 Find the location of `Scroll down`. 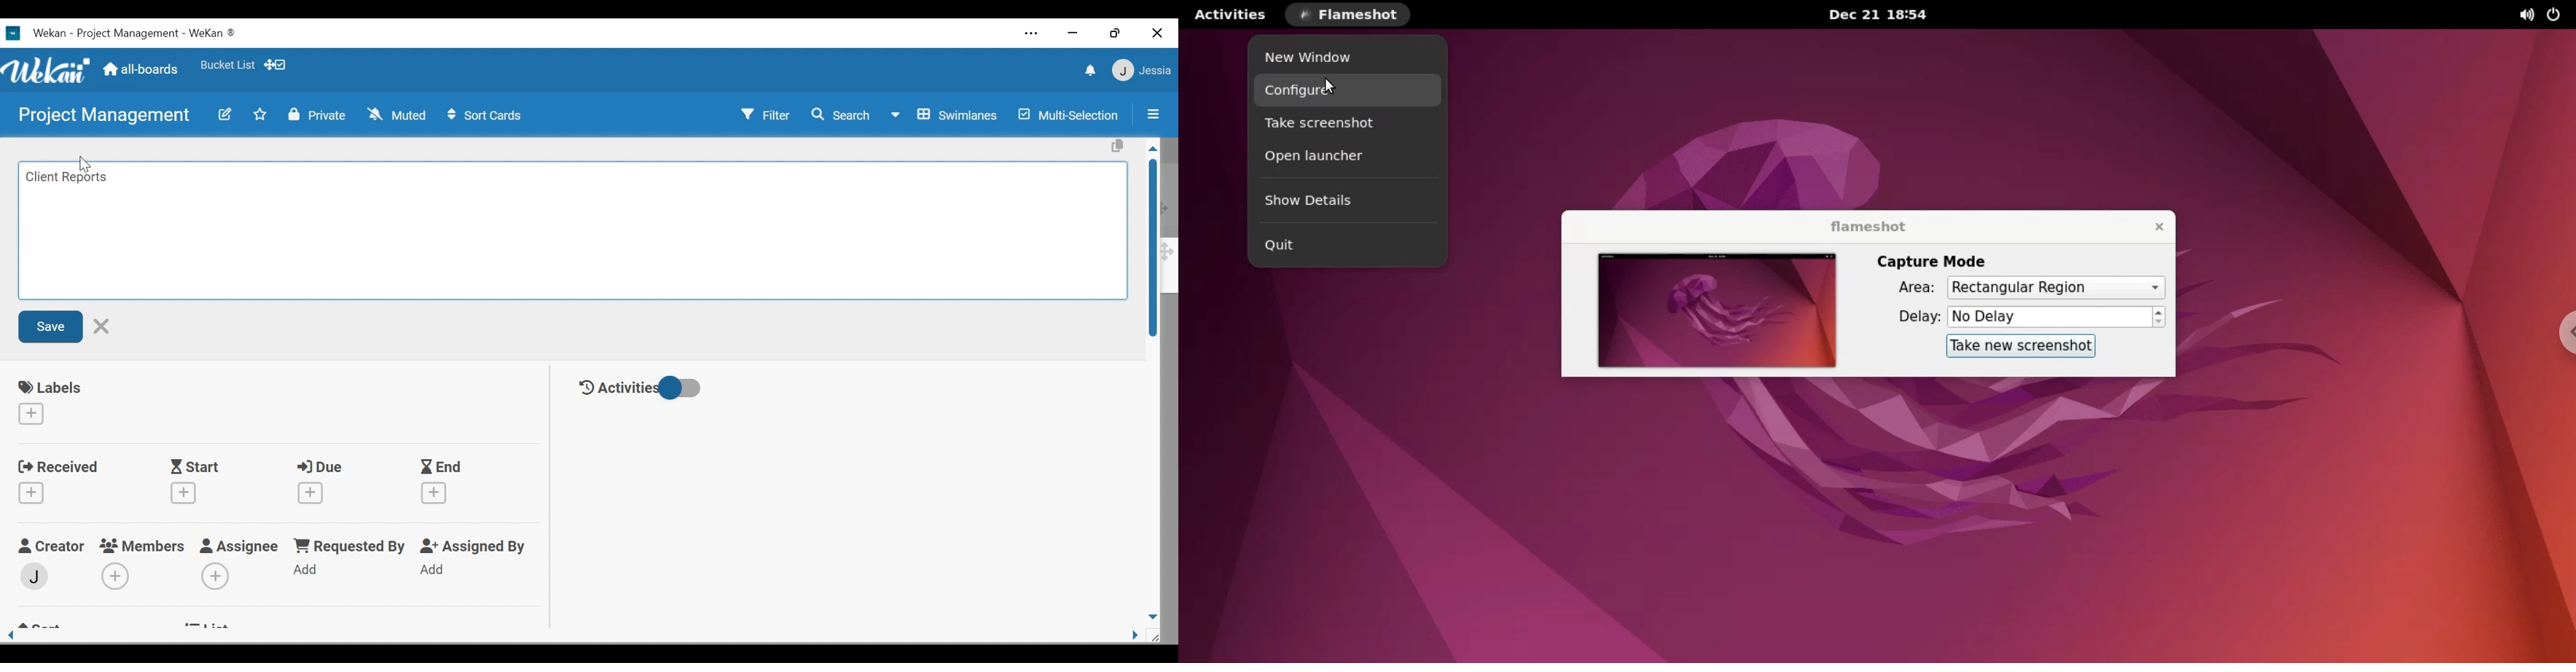

Scroll down is located at coordinates (1152, 616).